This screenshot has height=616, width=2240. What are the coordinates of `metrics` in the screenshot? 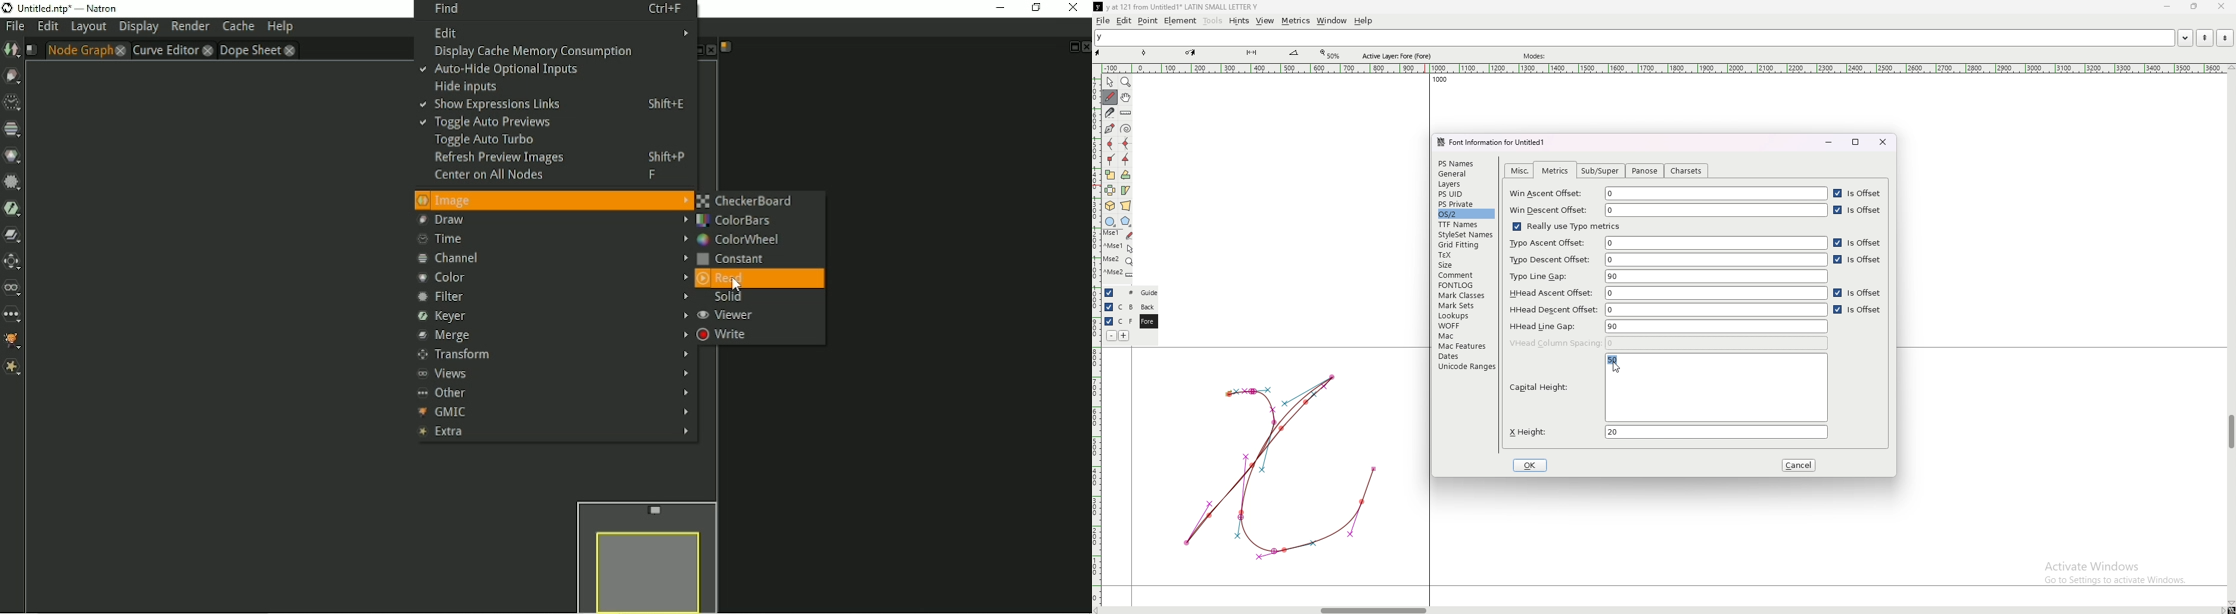 It's located at (1555, 171).